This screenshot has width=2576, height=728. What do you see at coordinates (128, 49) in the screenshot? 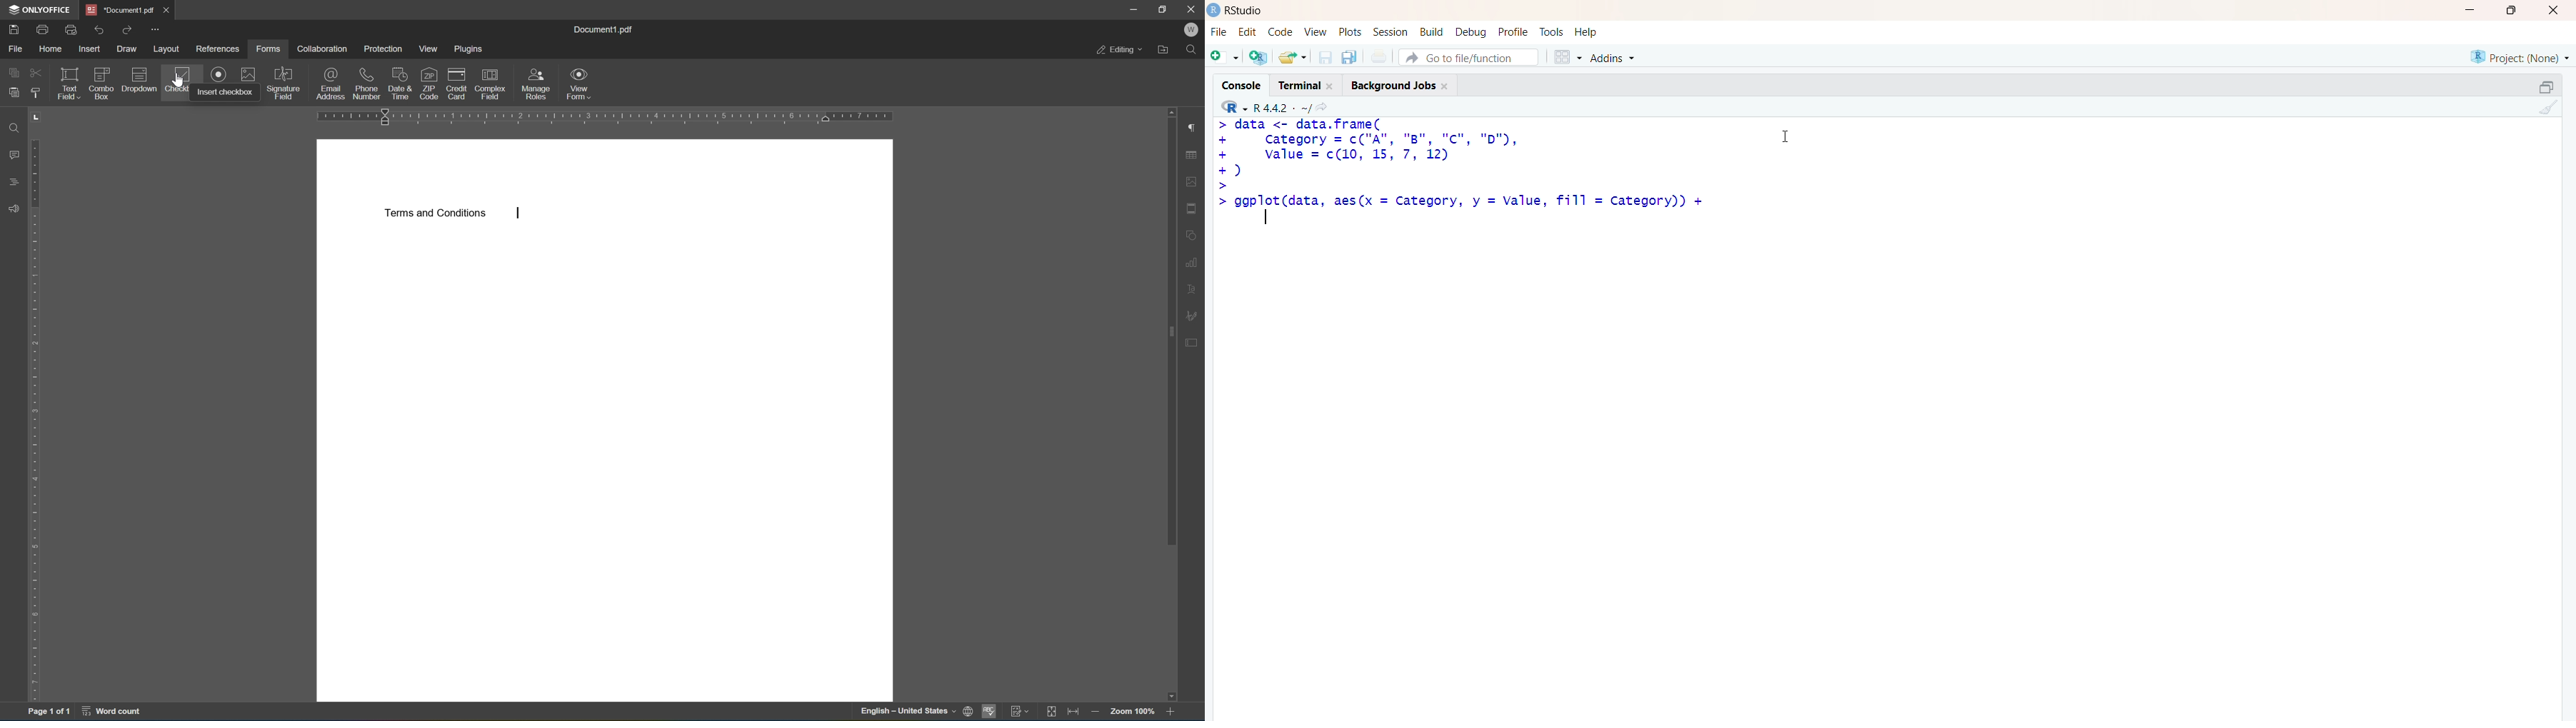
I see `draw` at bounding box center [128, 49].